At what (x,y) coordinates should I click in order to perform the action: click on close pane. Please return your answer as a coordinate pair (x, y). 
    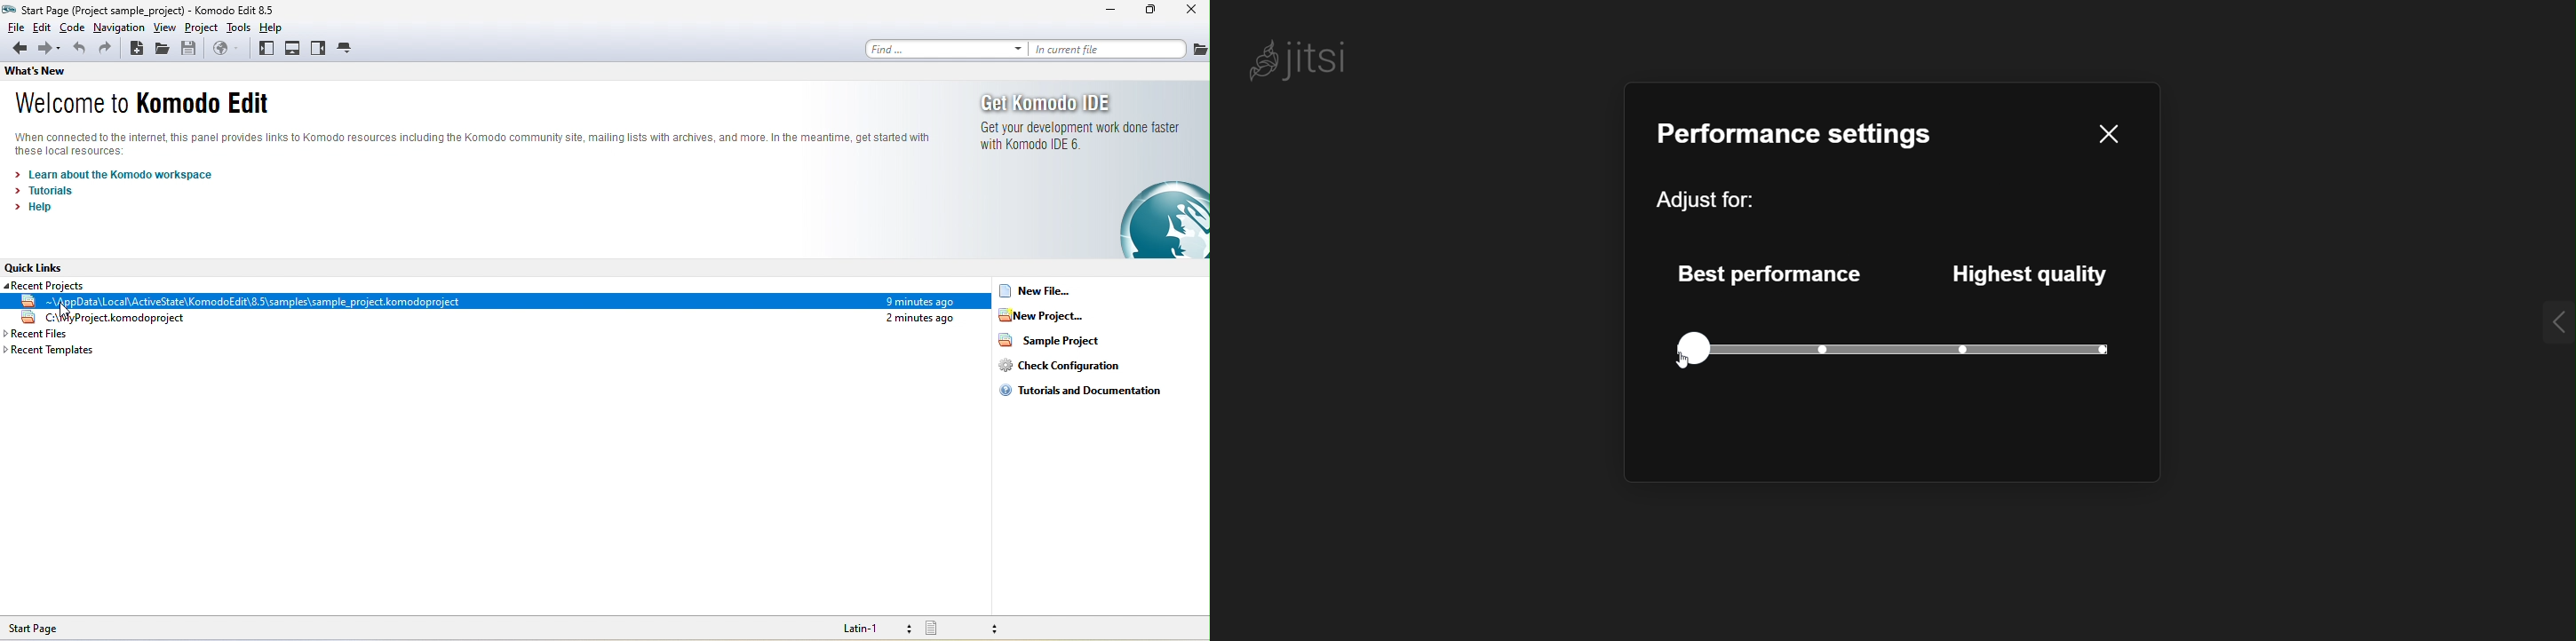
    Looking at the image, I should click on (2106, 133).